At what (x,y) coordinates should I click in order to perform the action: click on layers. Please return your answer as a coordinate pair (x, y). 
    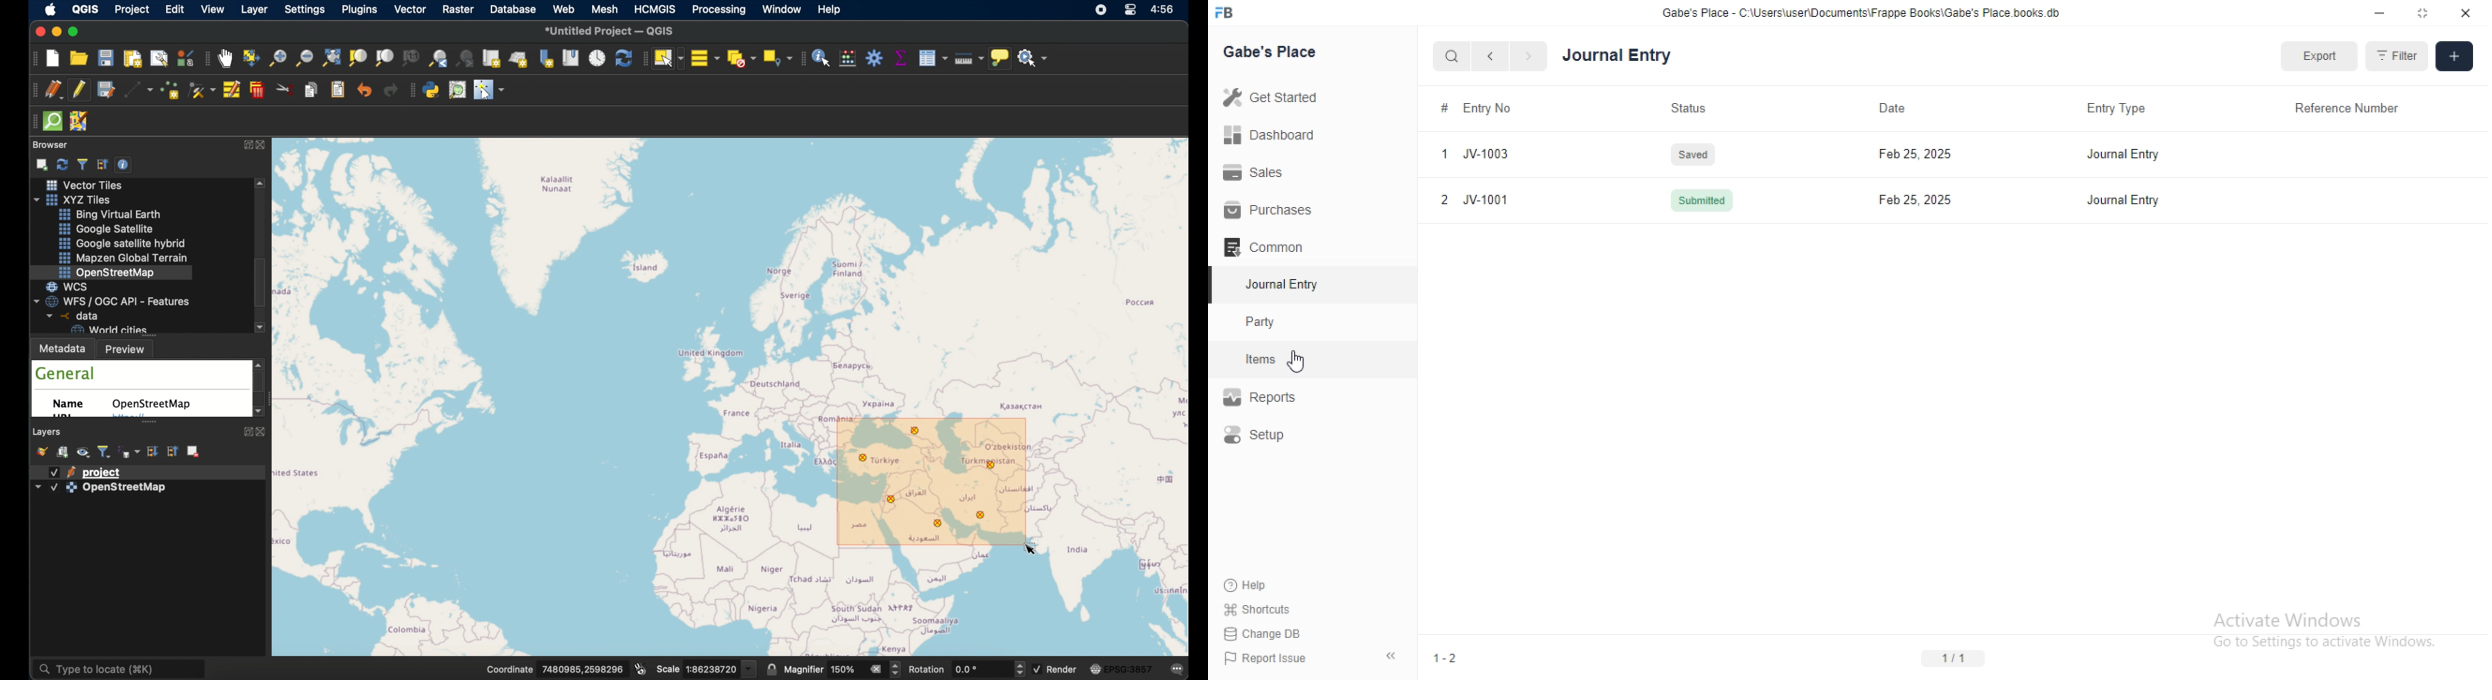
    Looking at the image, I should click on (48, 431).